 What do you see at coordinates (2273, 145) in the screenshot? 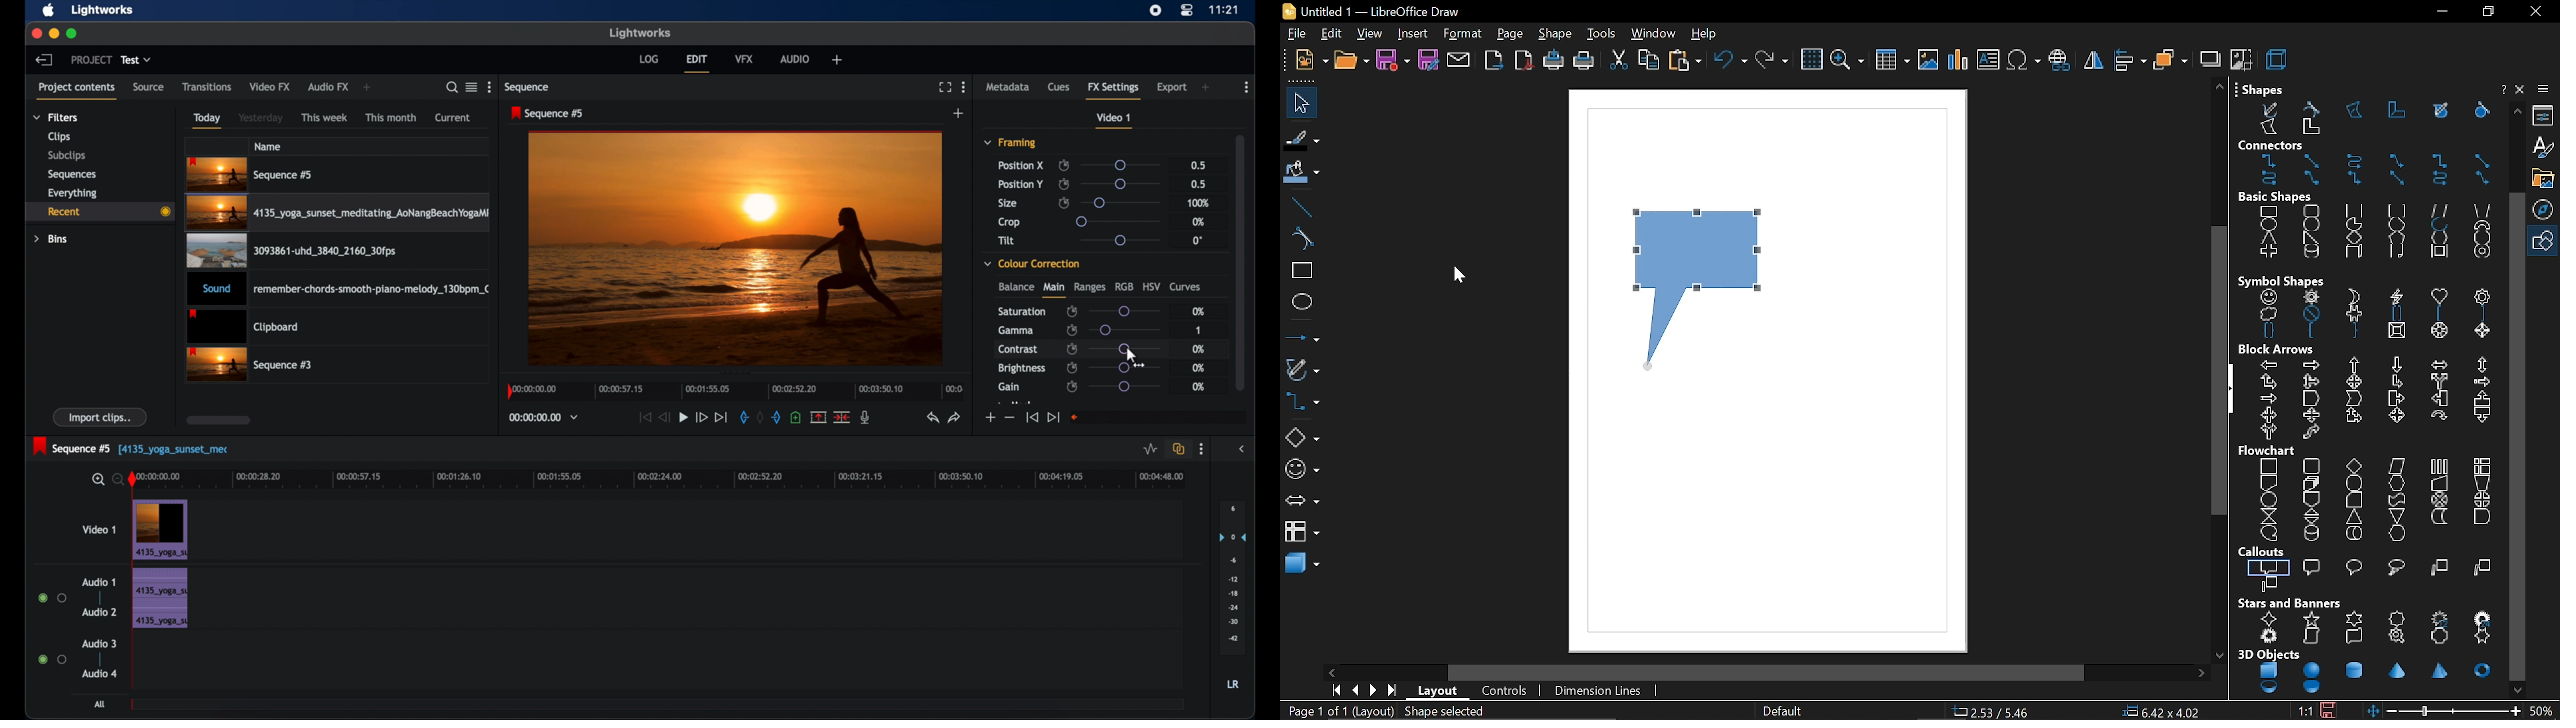
I see `connectors` at bounding box center [2273, 145].